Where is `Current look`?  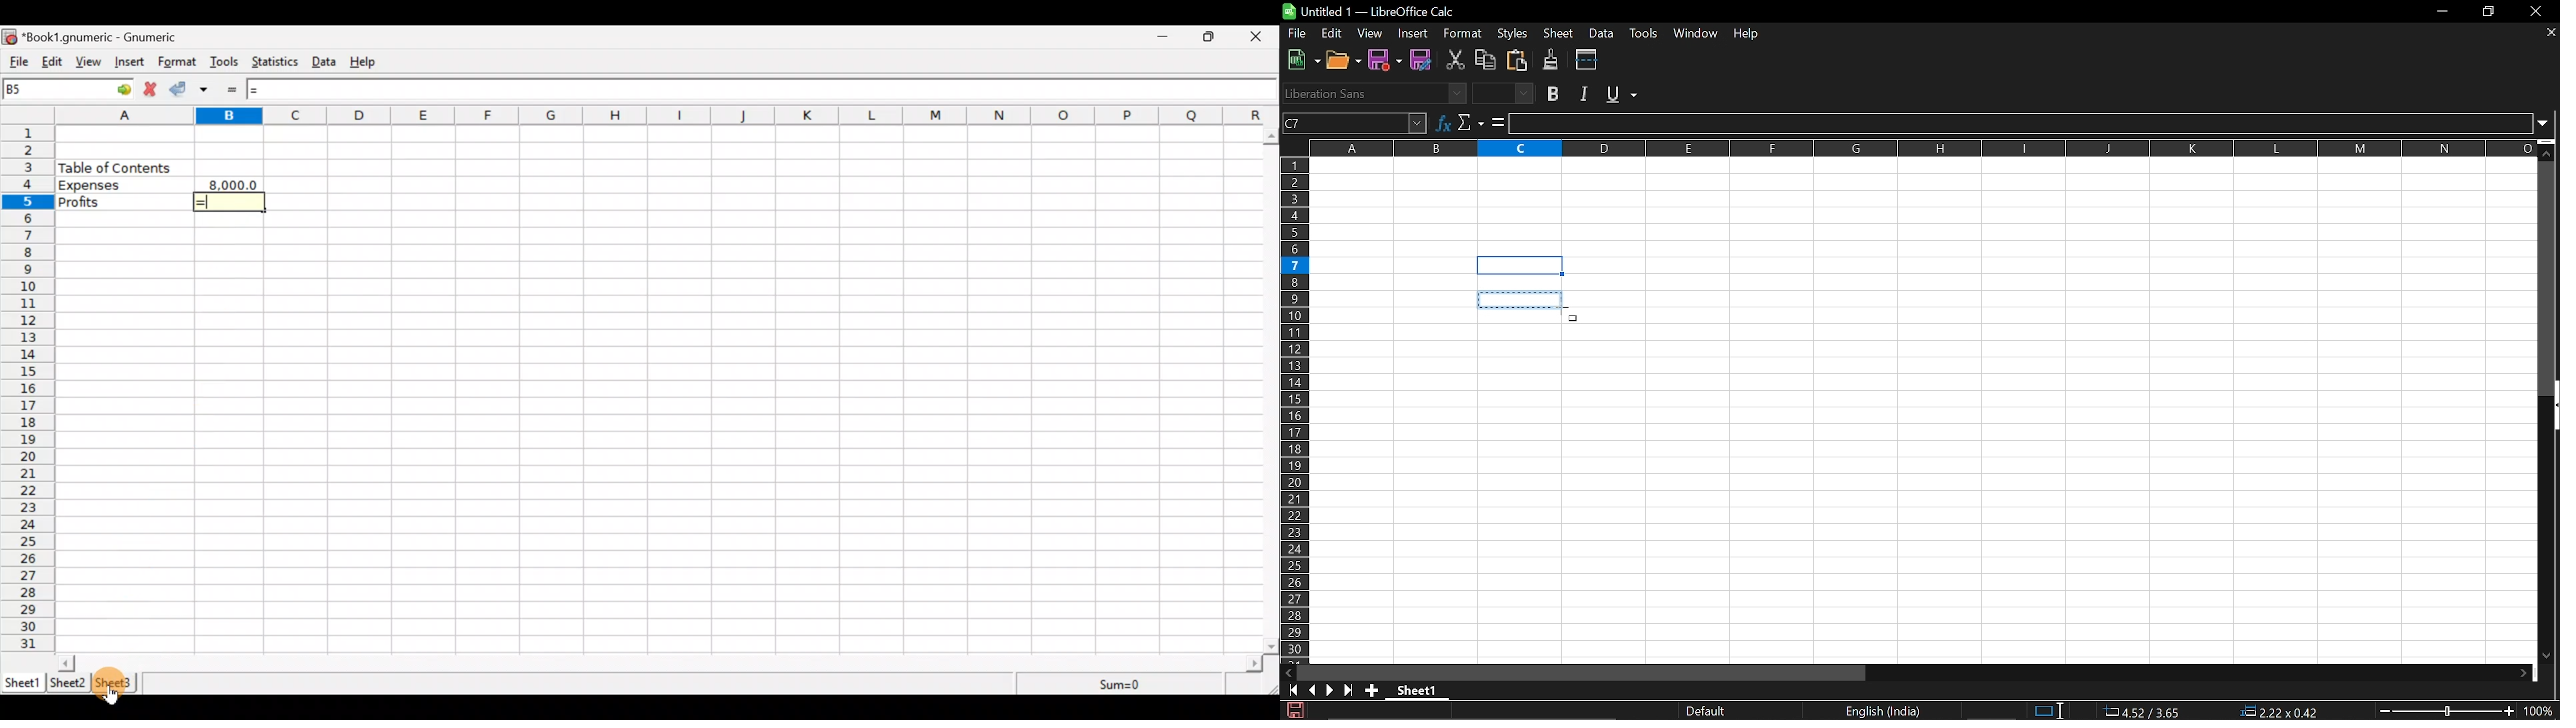
Current look is located at coordinates (1708, 711).